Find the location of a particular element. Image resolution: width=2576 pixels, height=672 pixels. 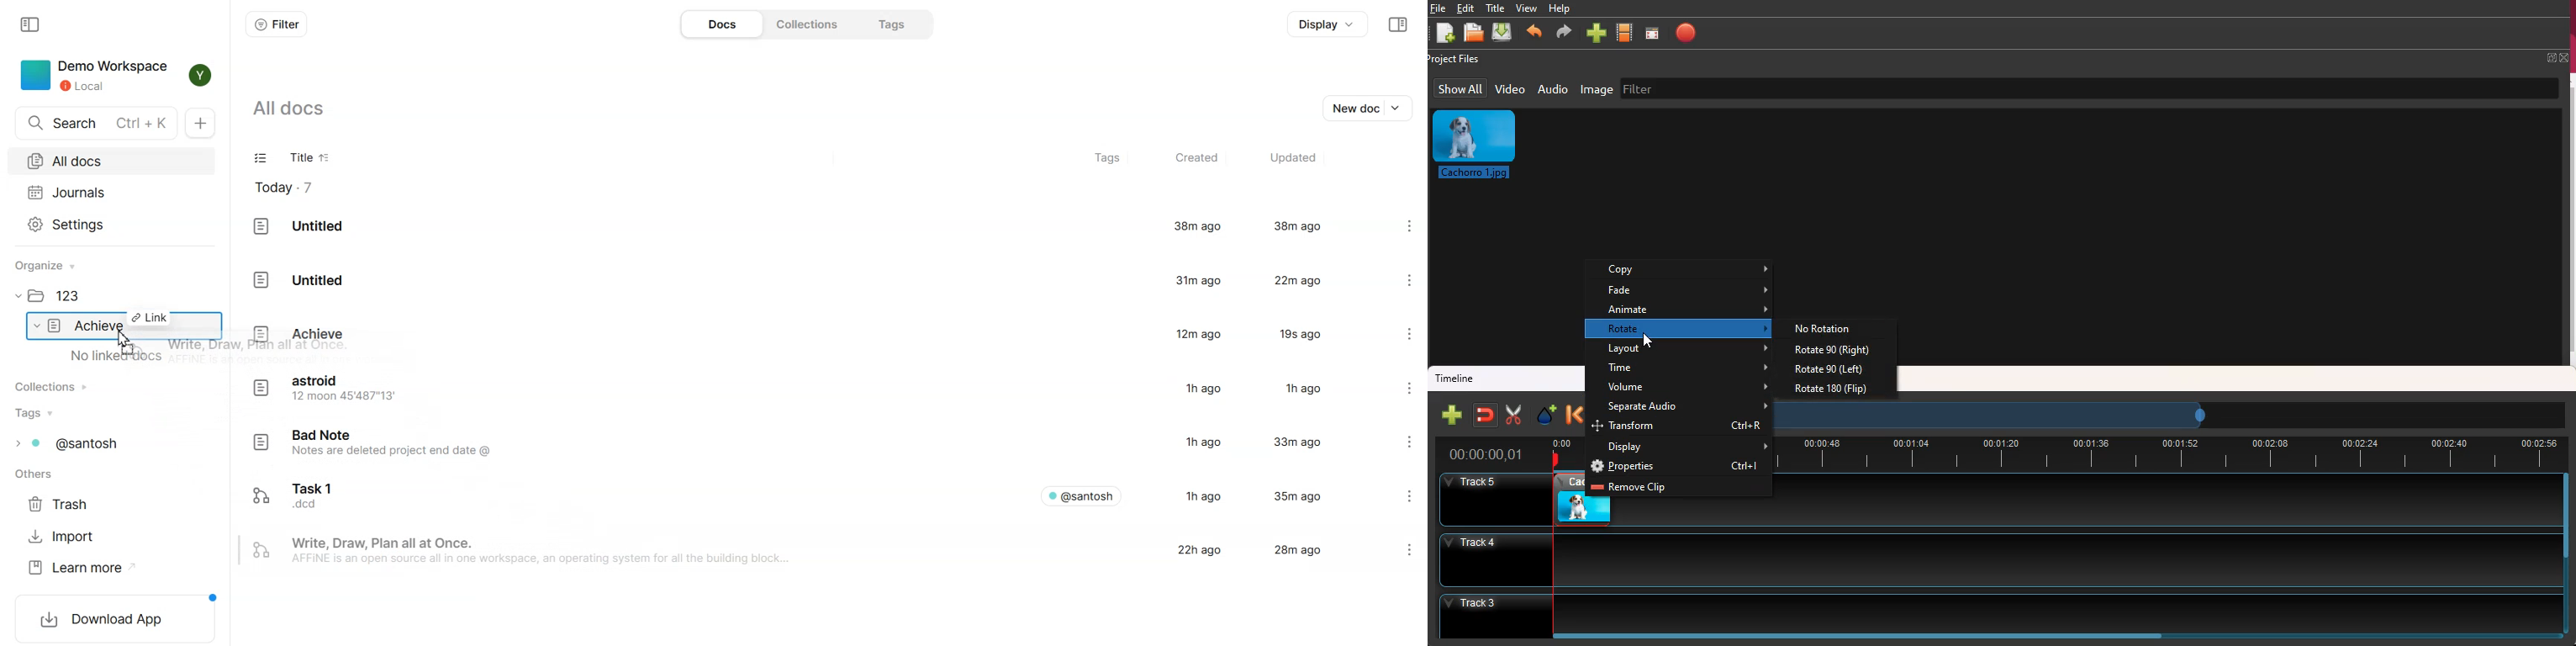

Doc File is located at coordinates (800, 227).